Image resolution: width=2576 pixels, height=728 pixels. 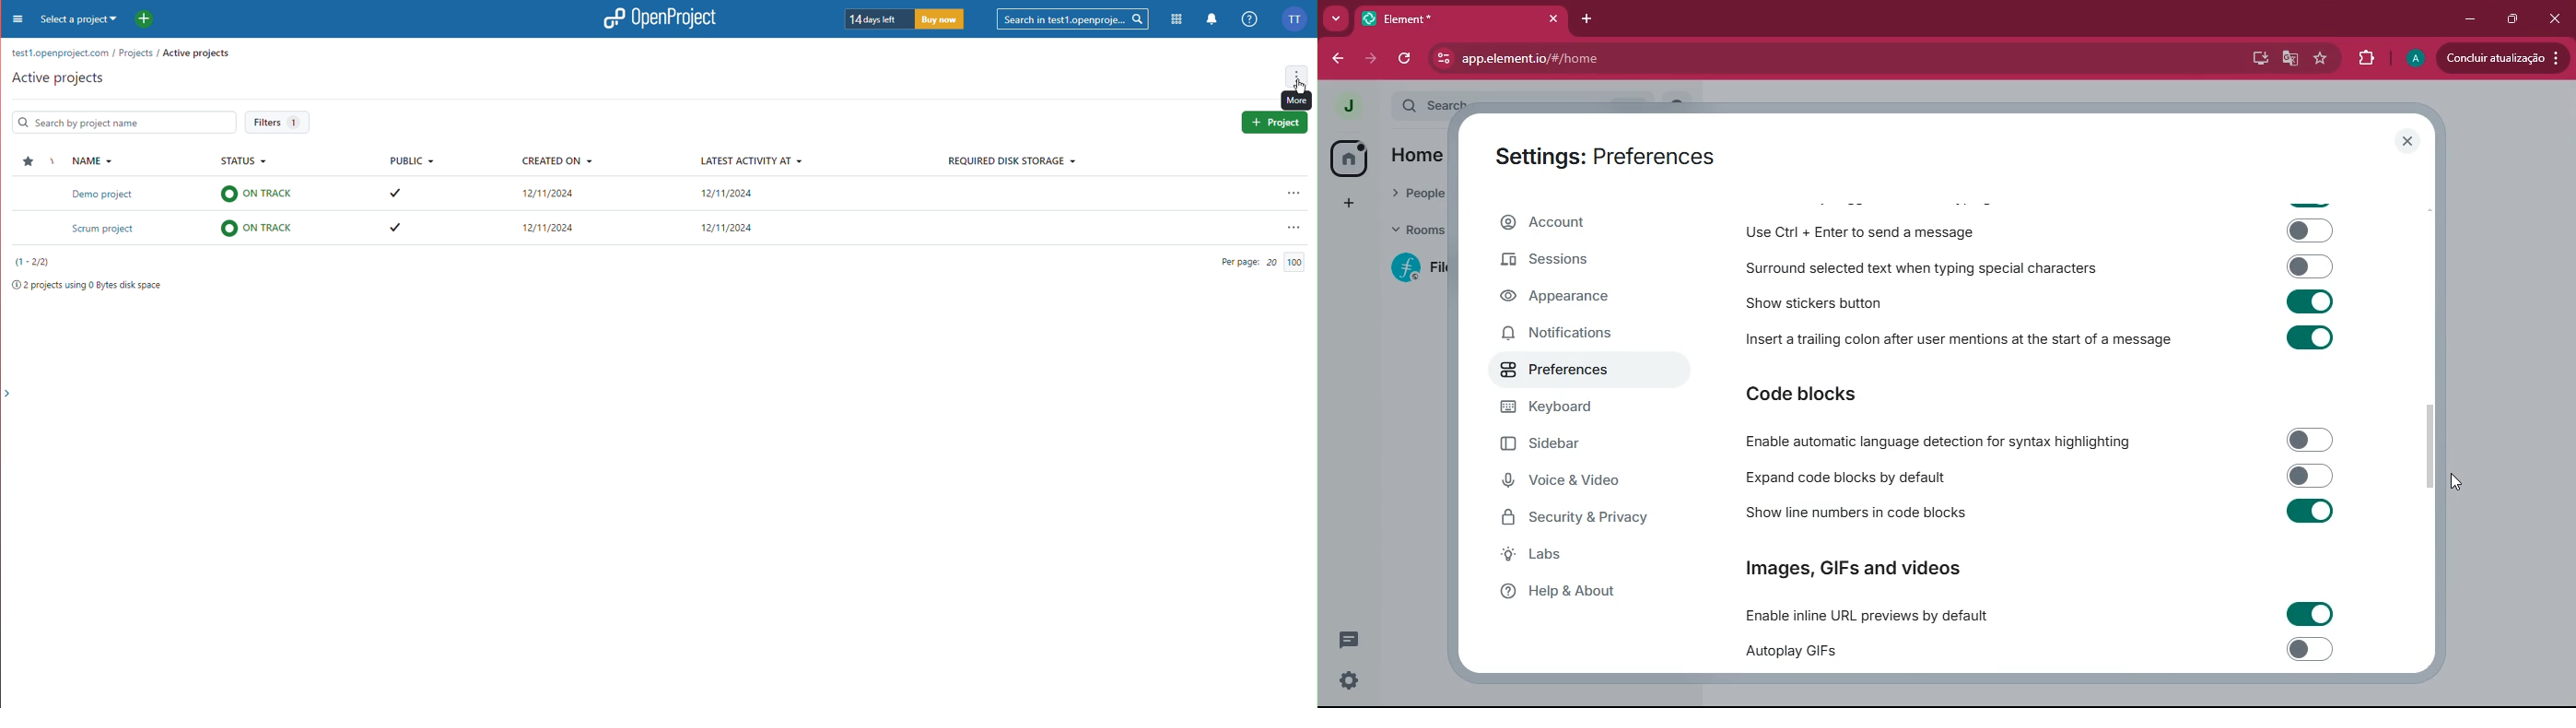 What do you see at coordinates (29, 162) in the screenshot?
I see `Star` at bounding box center [29, 162].